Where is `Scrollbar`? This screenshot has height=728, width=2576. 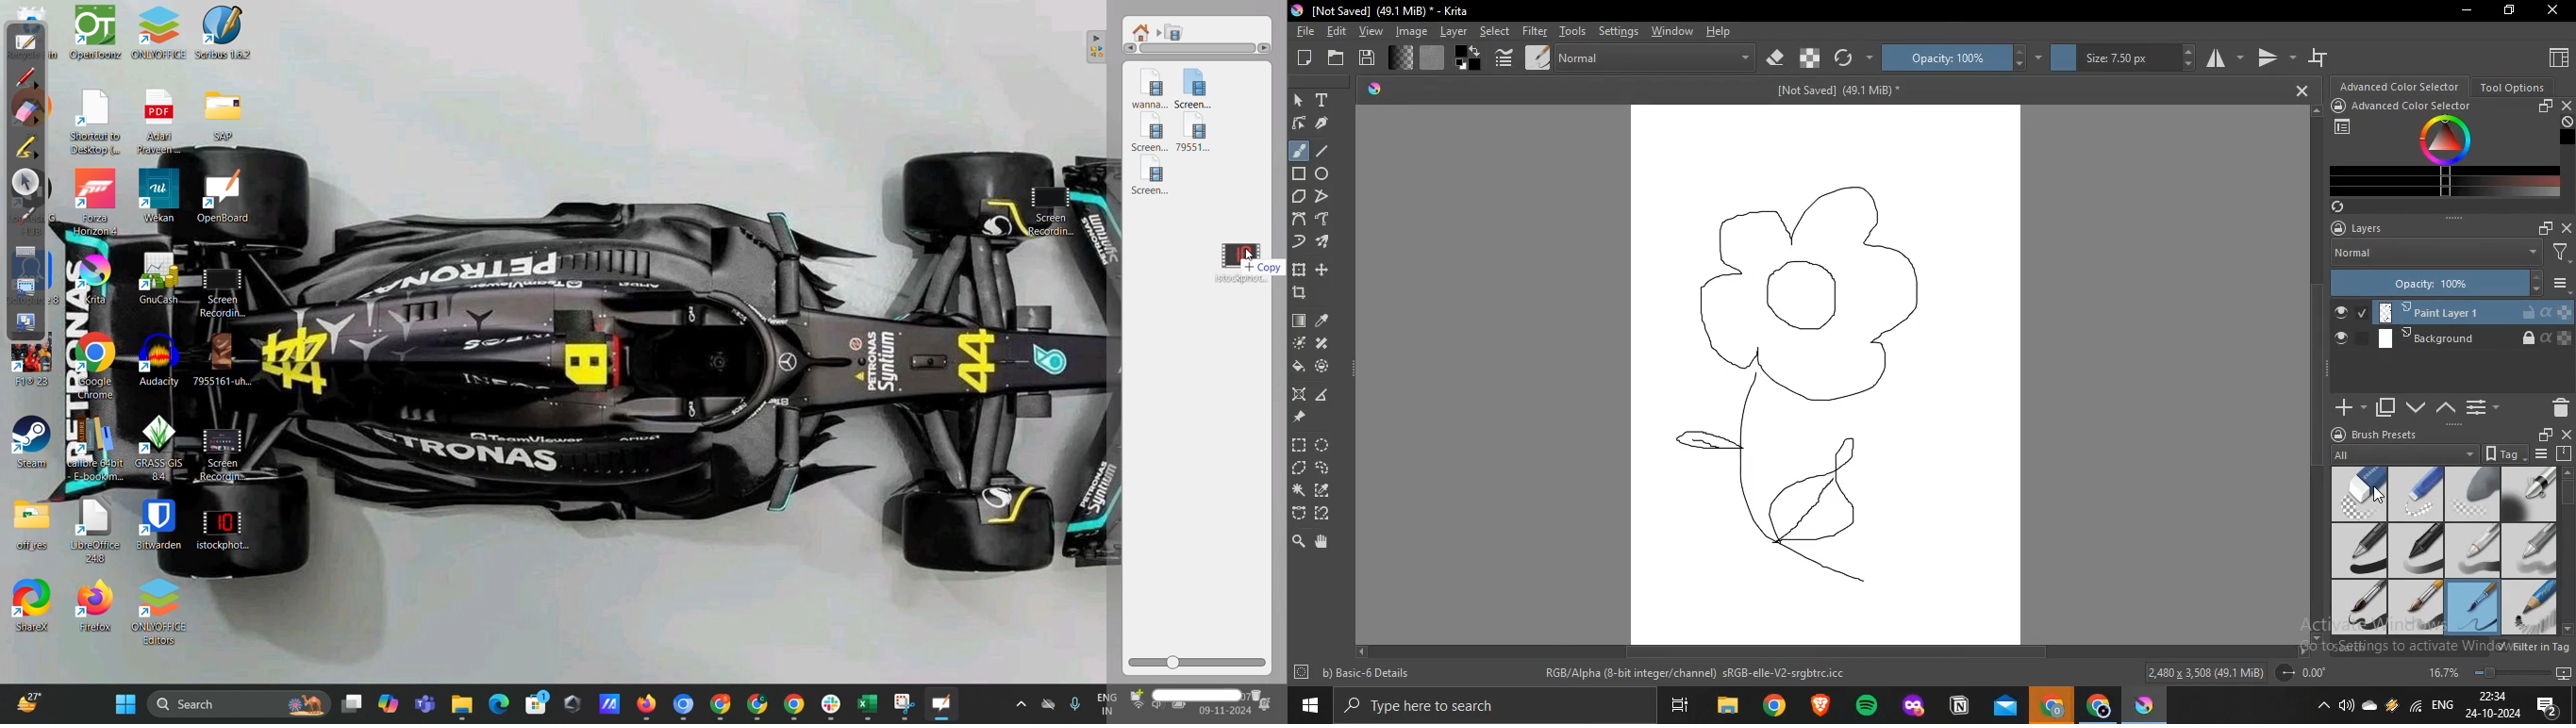
Scrollbar is located at coordinates (1833, 654).